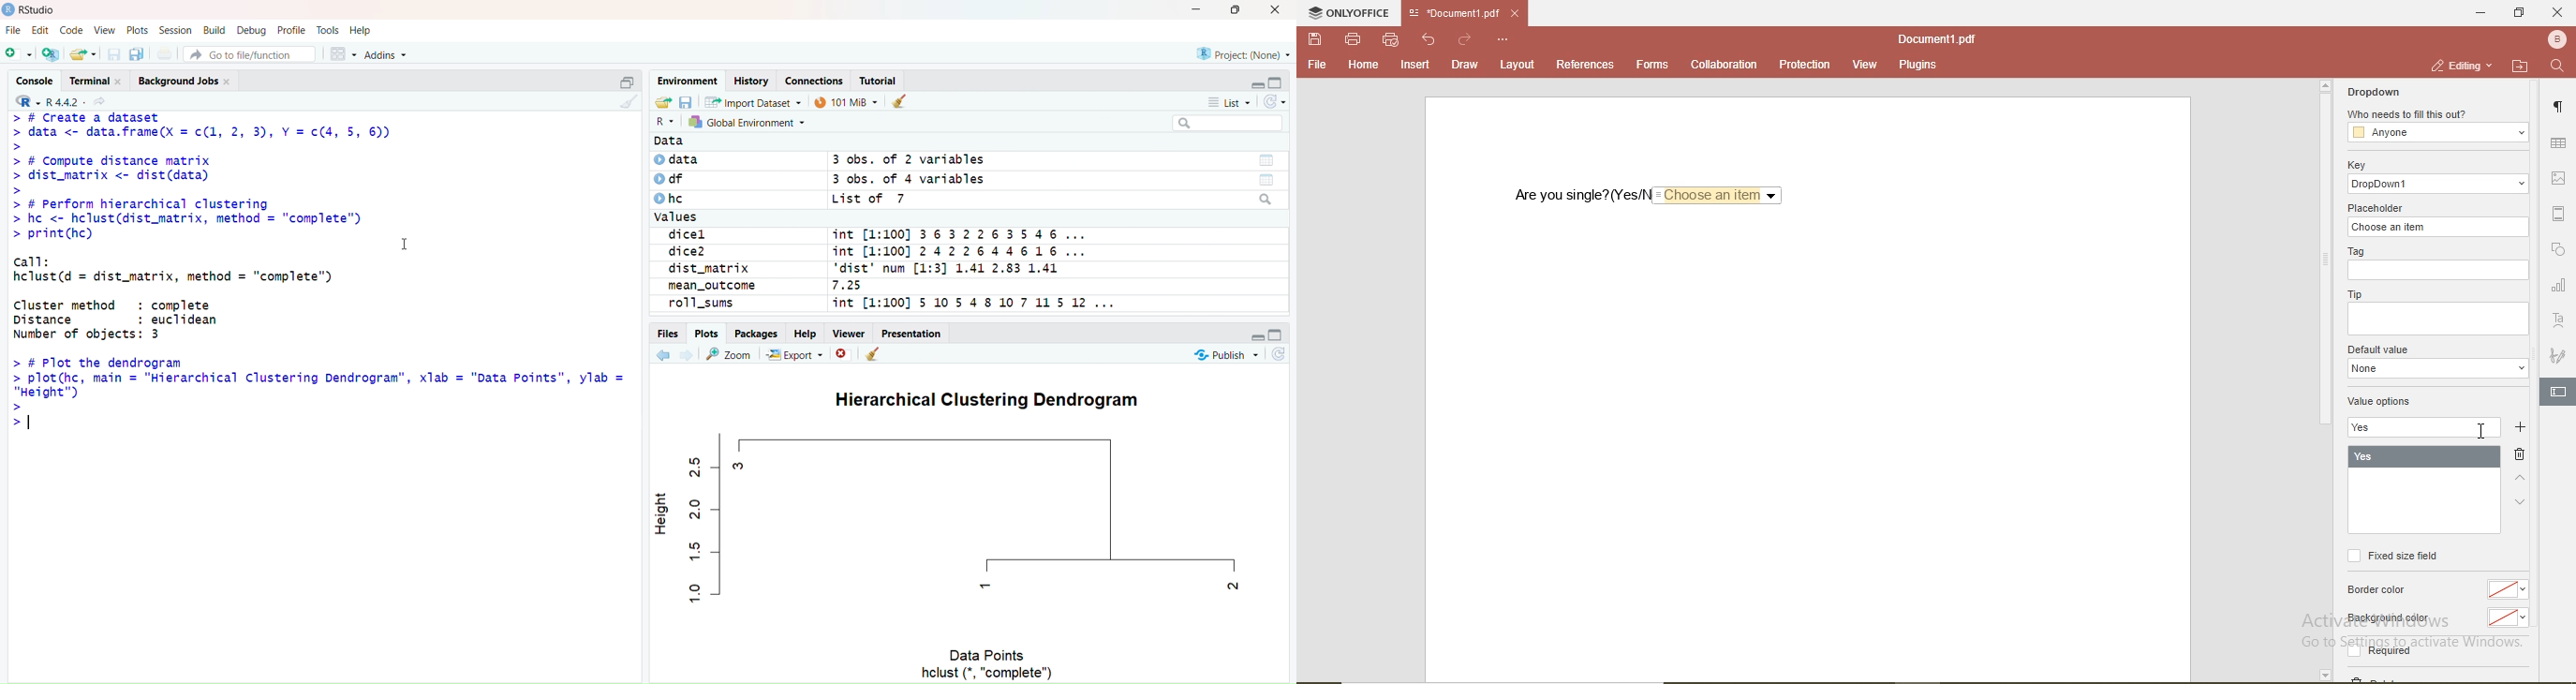 The width and height of the screenshot is (2576, 700). What do you see at coordinates (53, 53) in the screenshot?
I see `Create a project` at bounding box center [53, 53].